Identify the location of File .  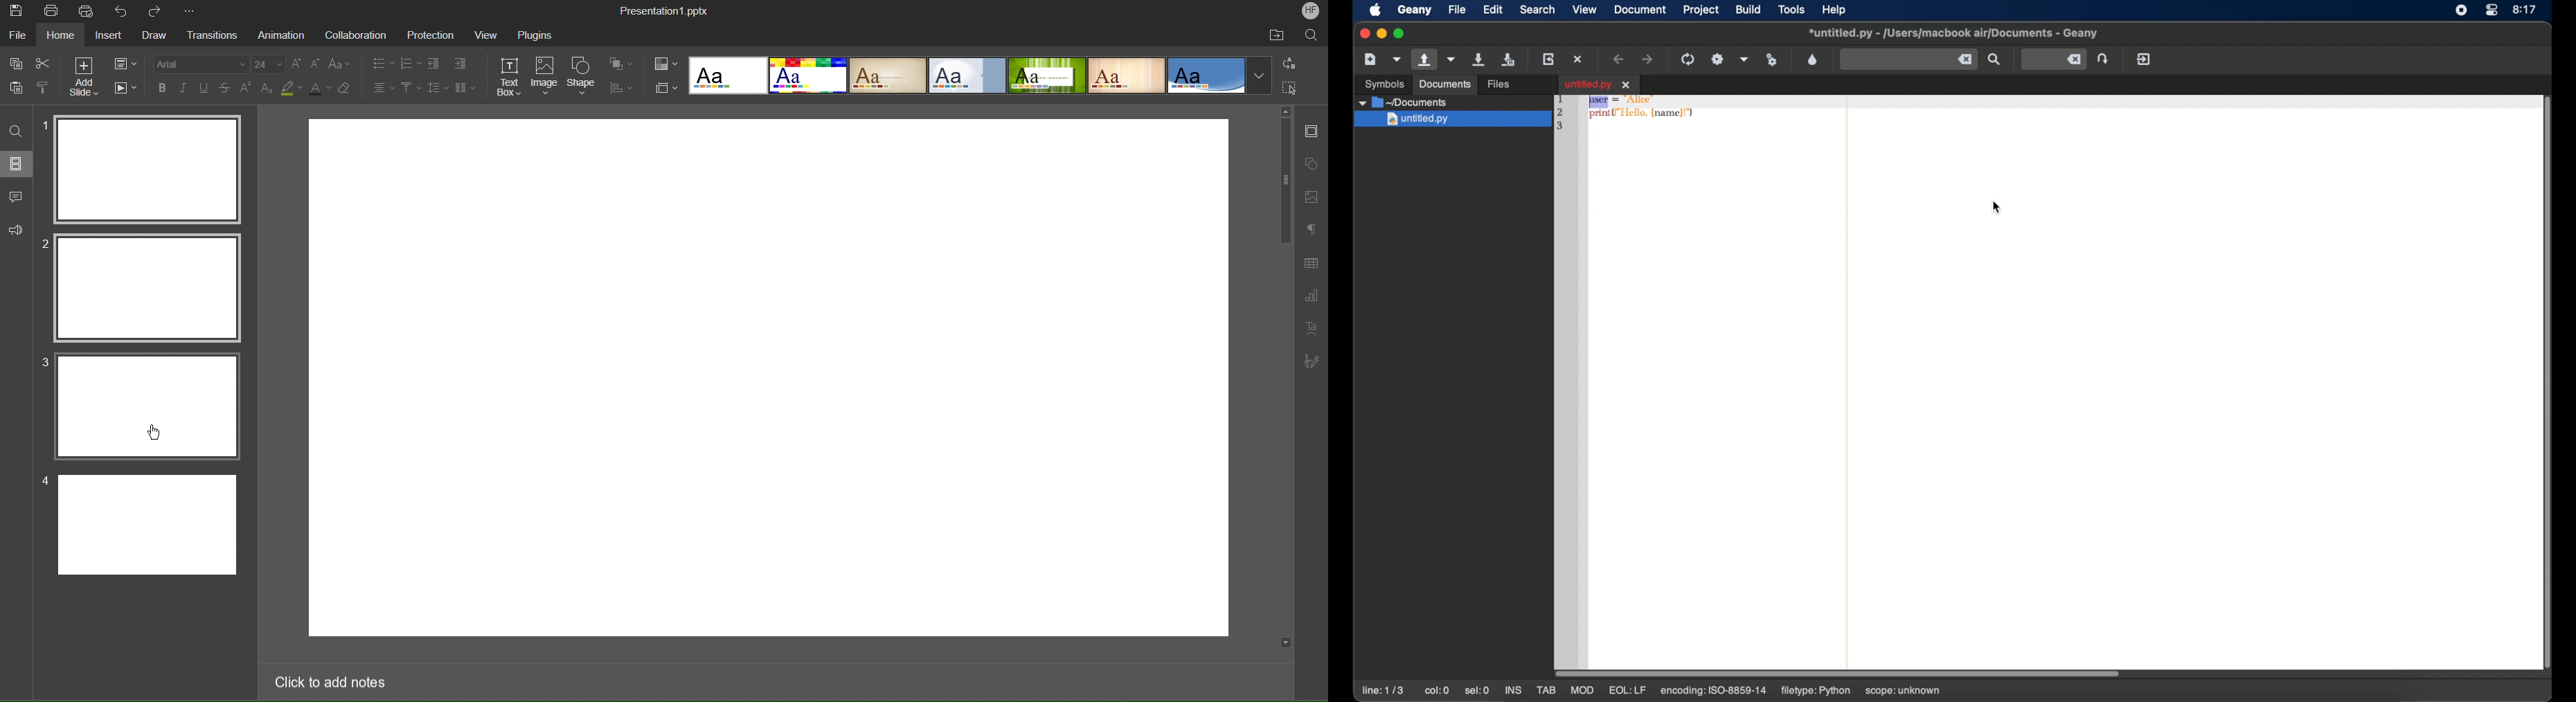
(19, 35).